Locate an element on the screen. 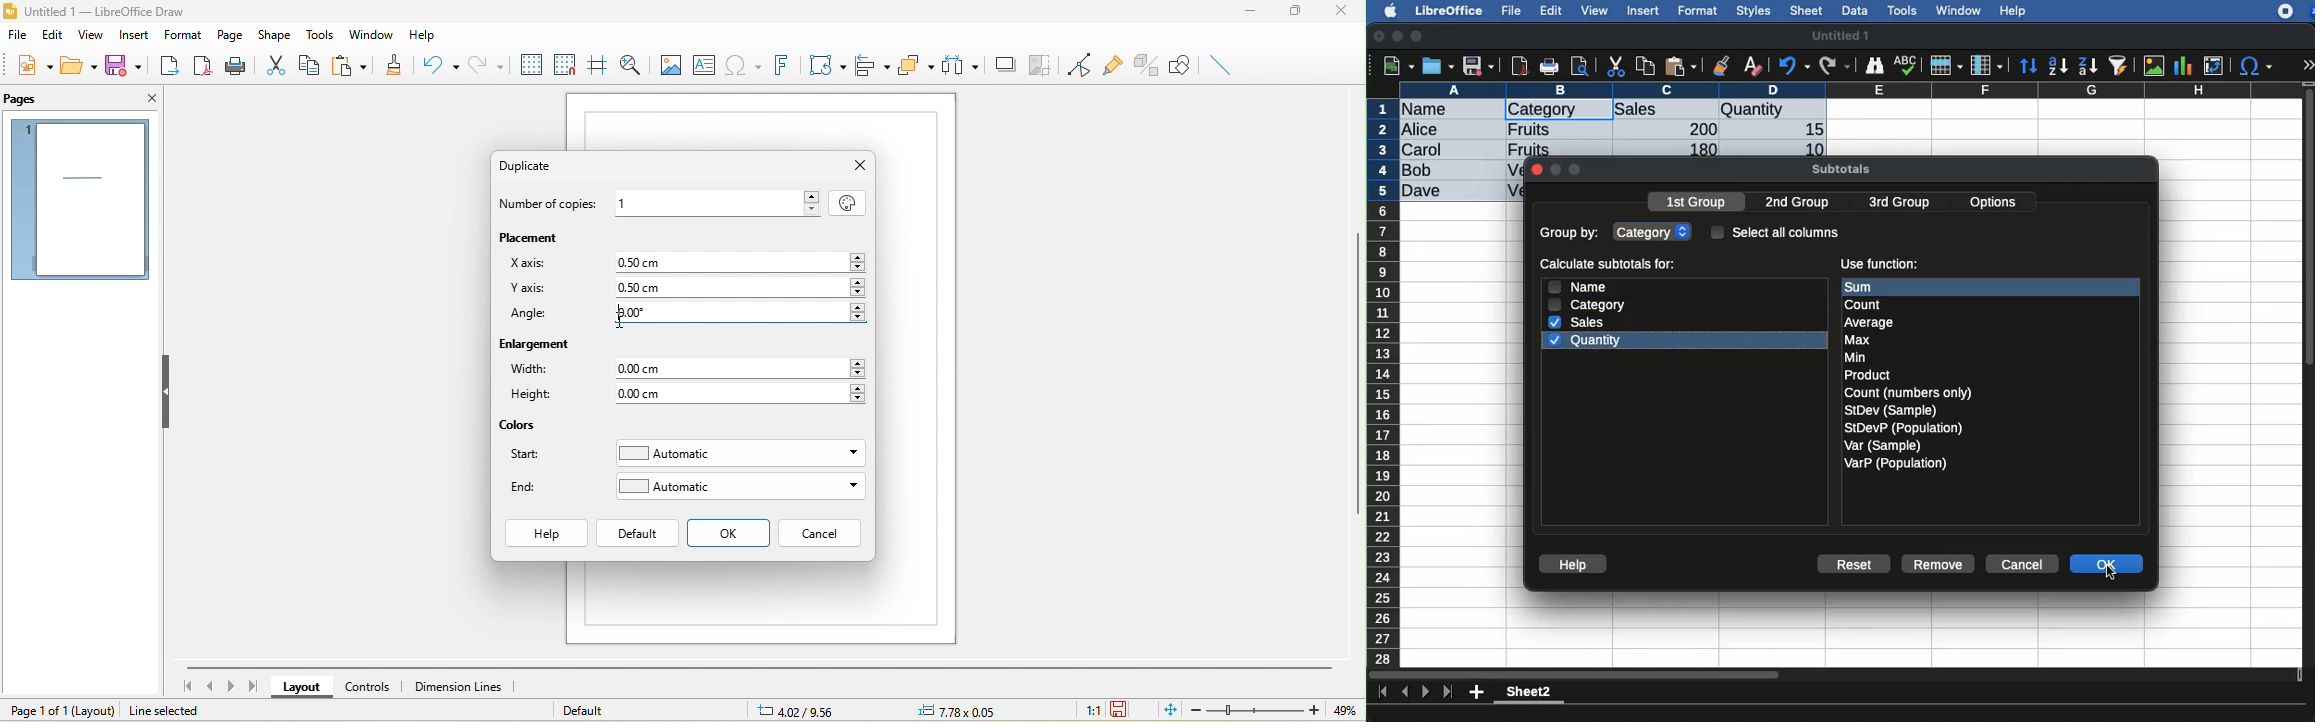 The height and width of the screenshot is (728, 2324). duplicate is located at coordinates (535, 165).